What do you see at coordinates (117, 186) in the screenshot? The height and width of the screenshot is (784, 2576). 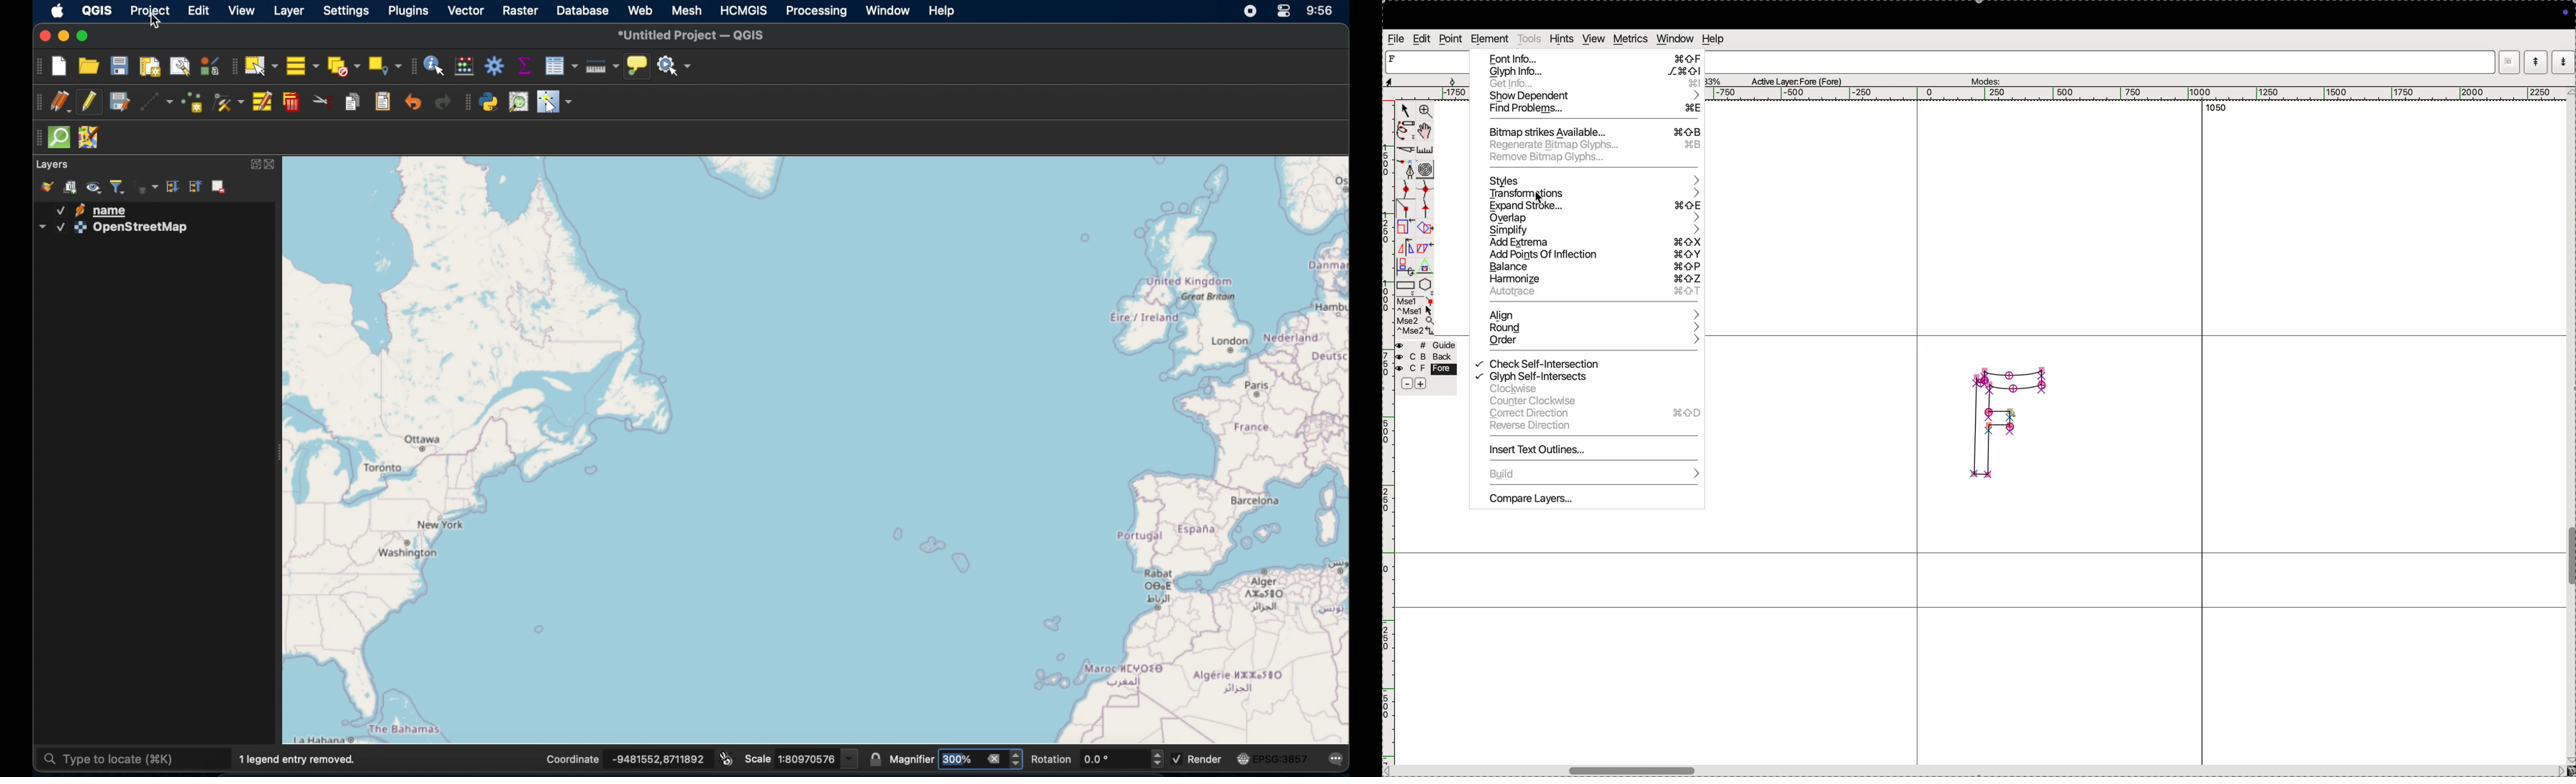 I see `filter layer` at bounding box center [117, 186].